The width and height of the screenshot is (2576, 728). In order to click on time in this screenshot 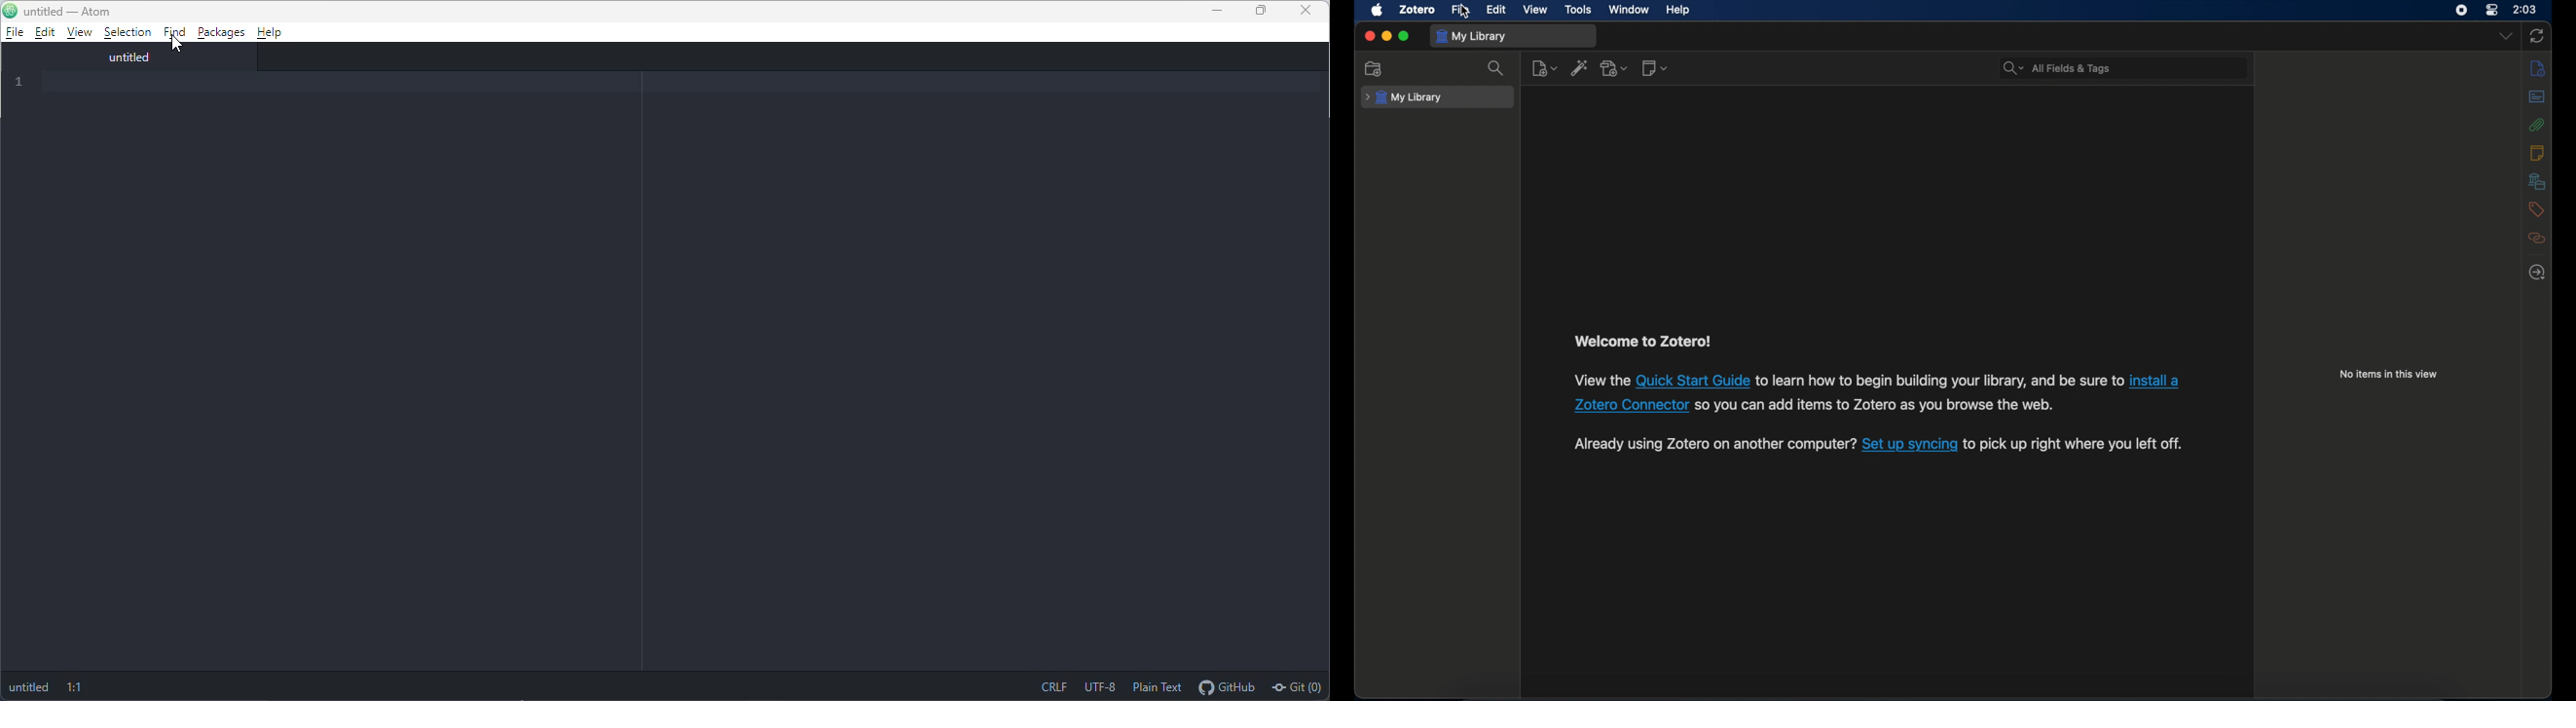, I will do `click(2526, 8)`.